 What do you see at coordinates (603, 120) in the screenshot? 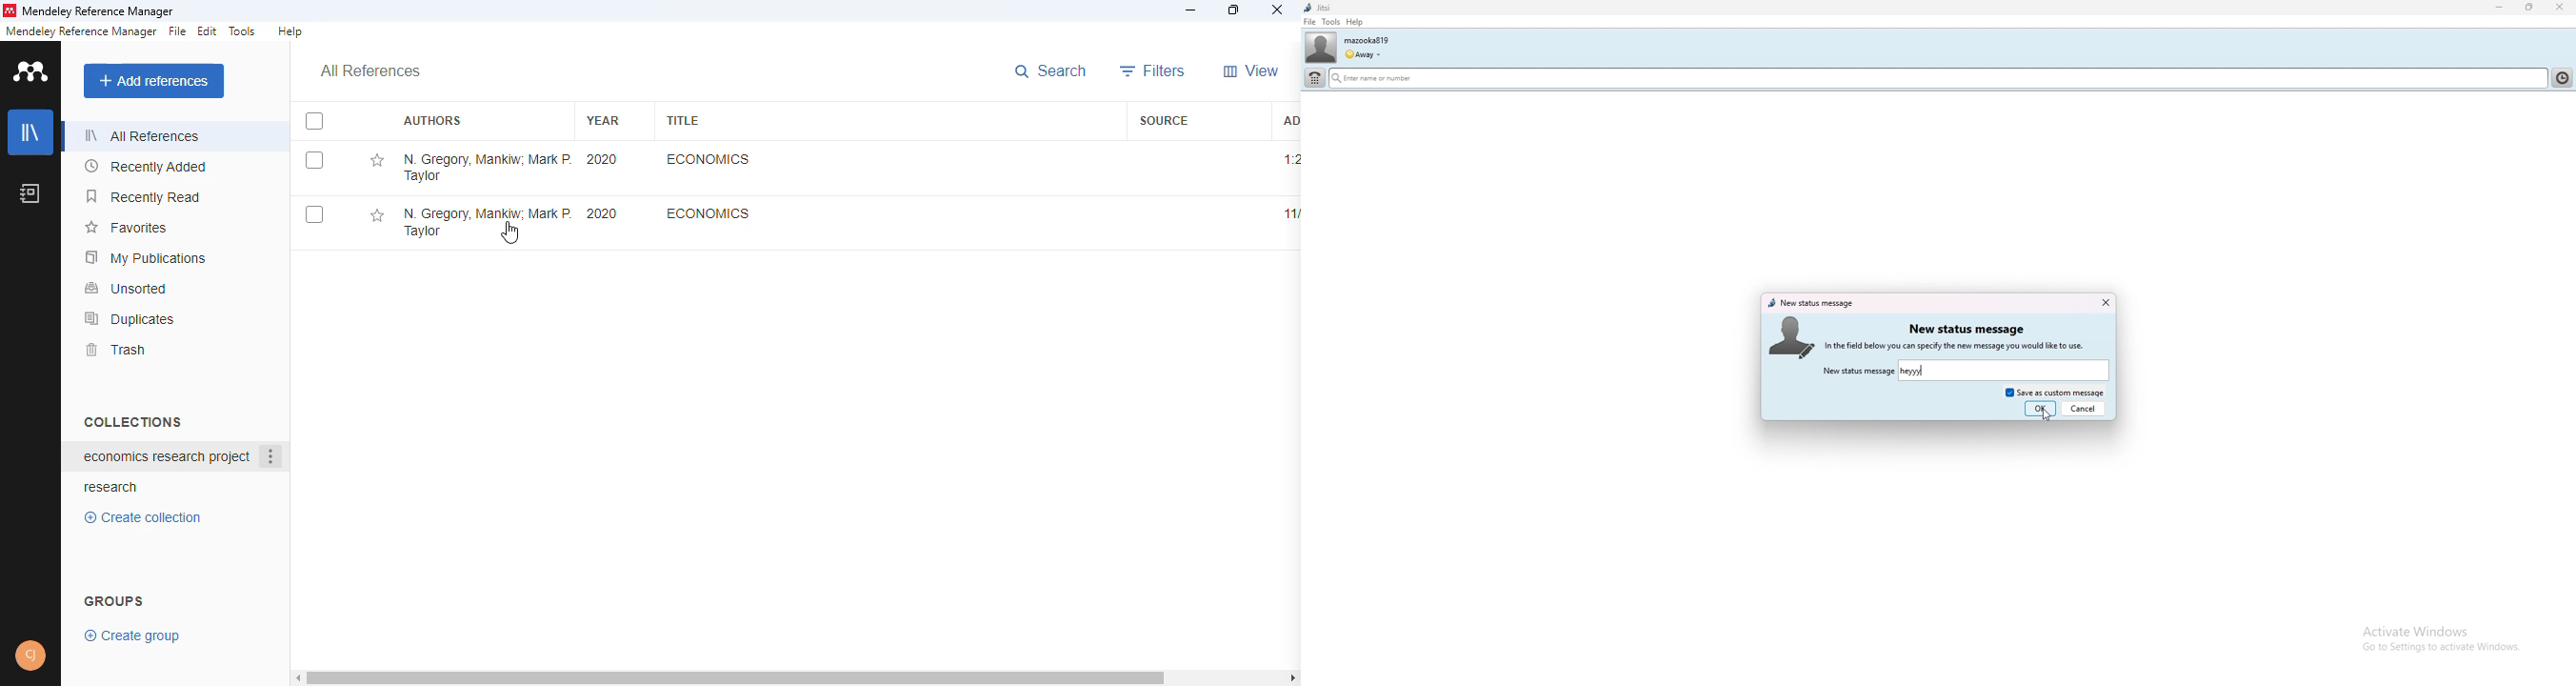
I see `year` at bounding box center [603, 120].